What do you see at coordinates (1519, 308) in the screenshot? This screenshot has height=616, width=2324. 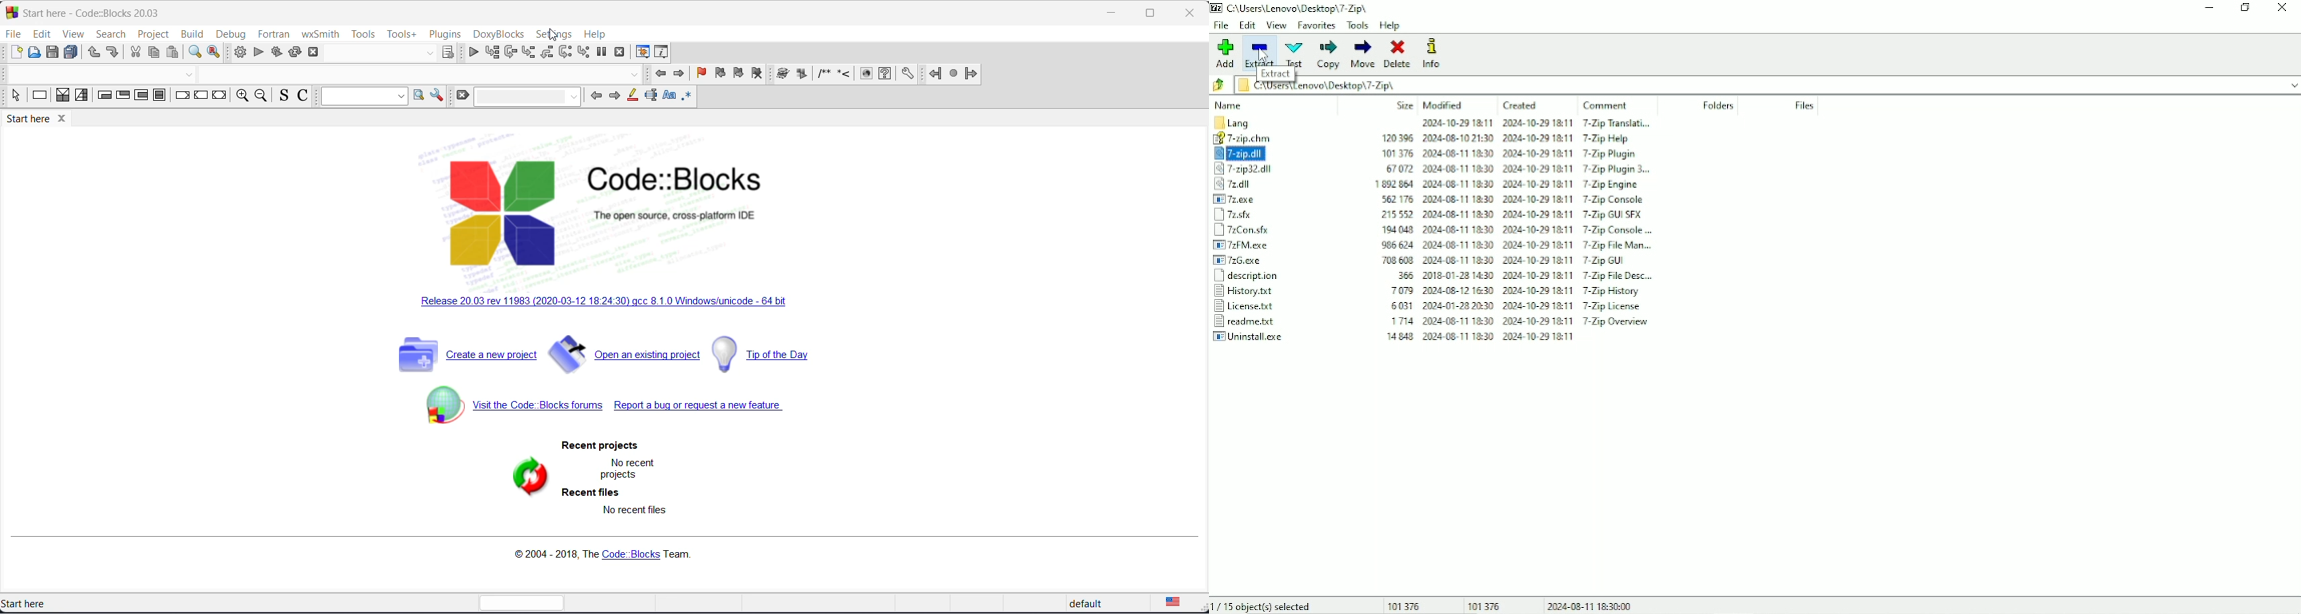 I see `6031 2004-07-2220:30 2004-10-291211 7-Zip License` at bounding box center [1519, 308].